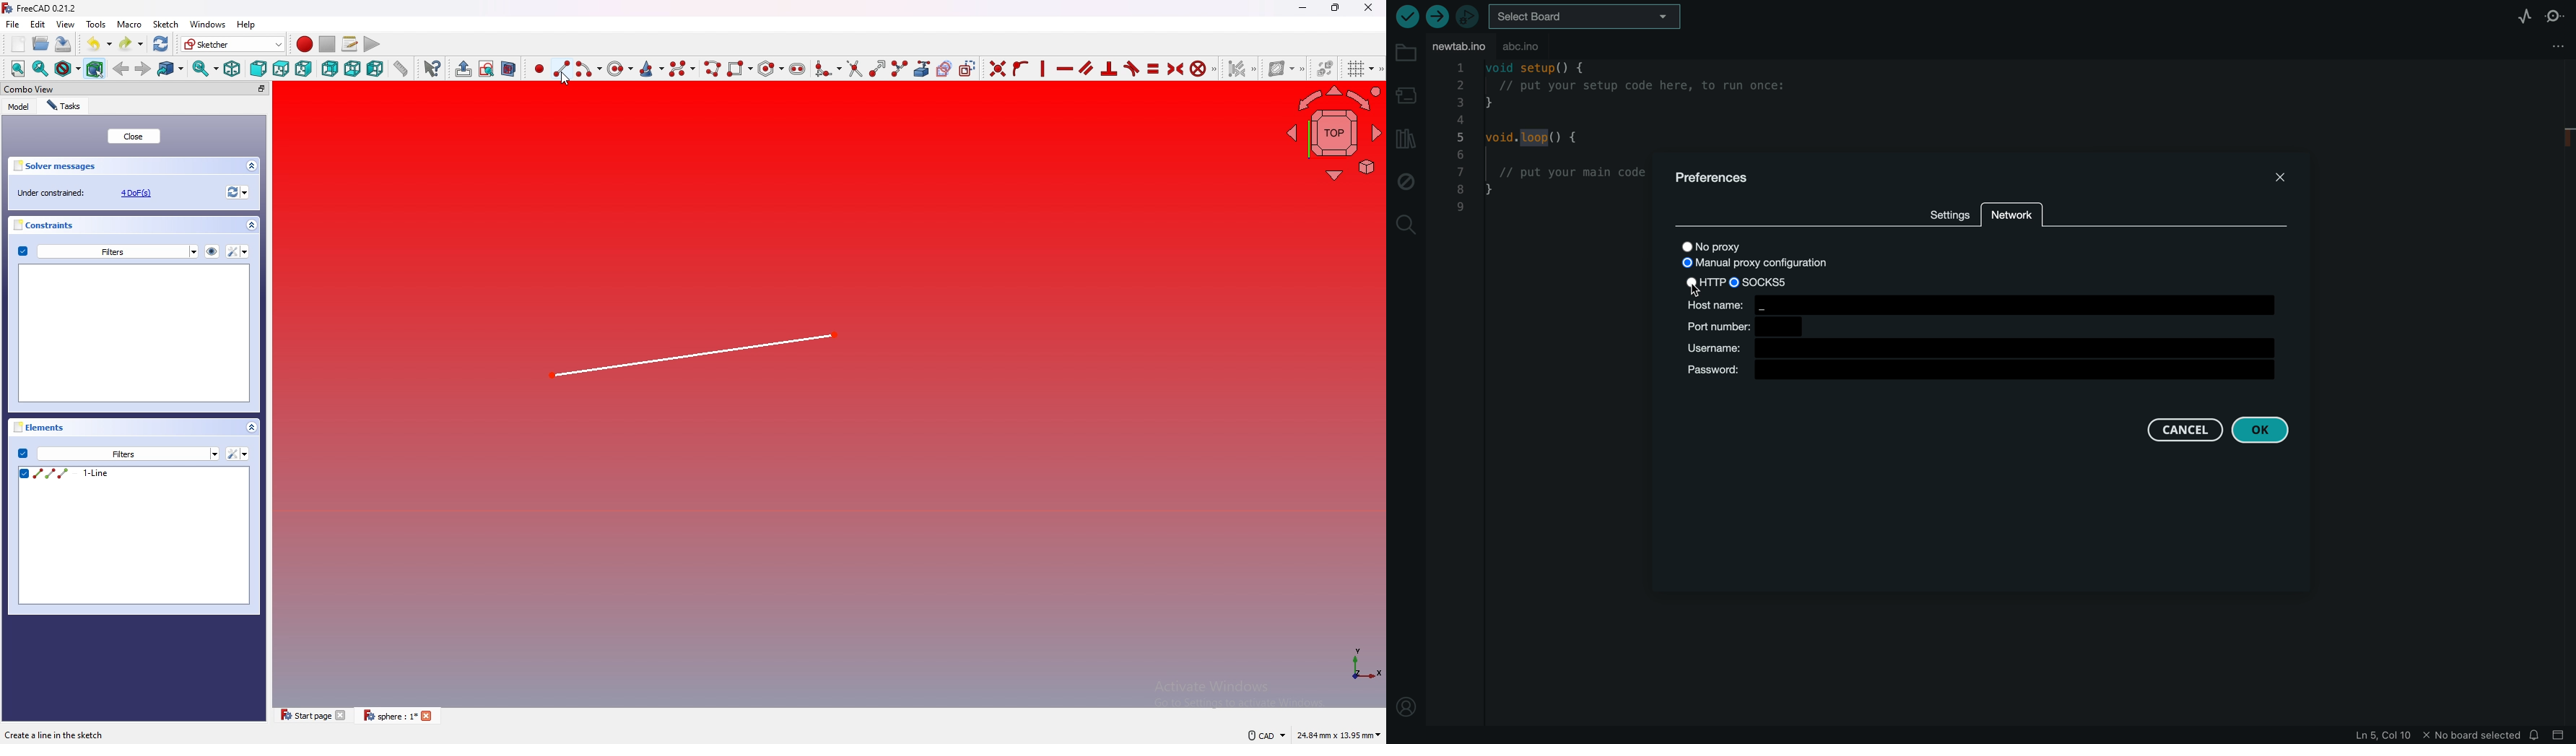 Image resolution: width=2576 pixels, height=756 pixels. Describe the element at coordinates (161, 43) in the screenshot. I see `Refresh` at that location.